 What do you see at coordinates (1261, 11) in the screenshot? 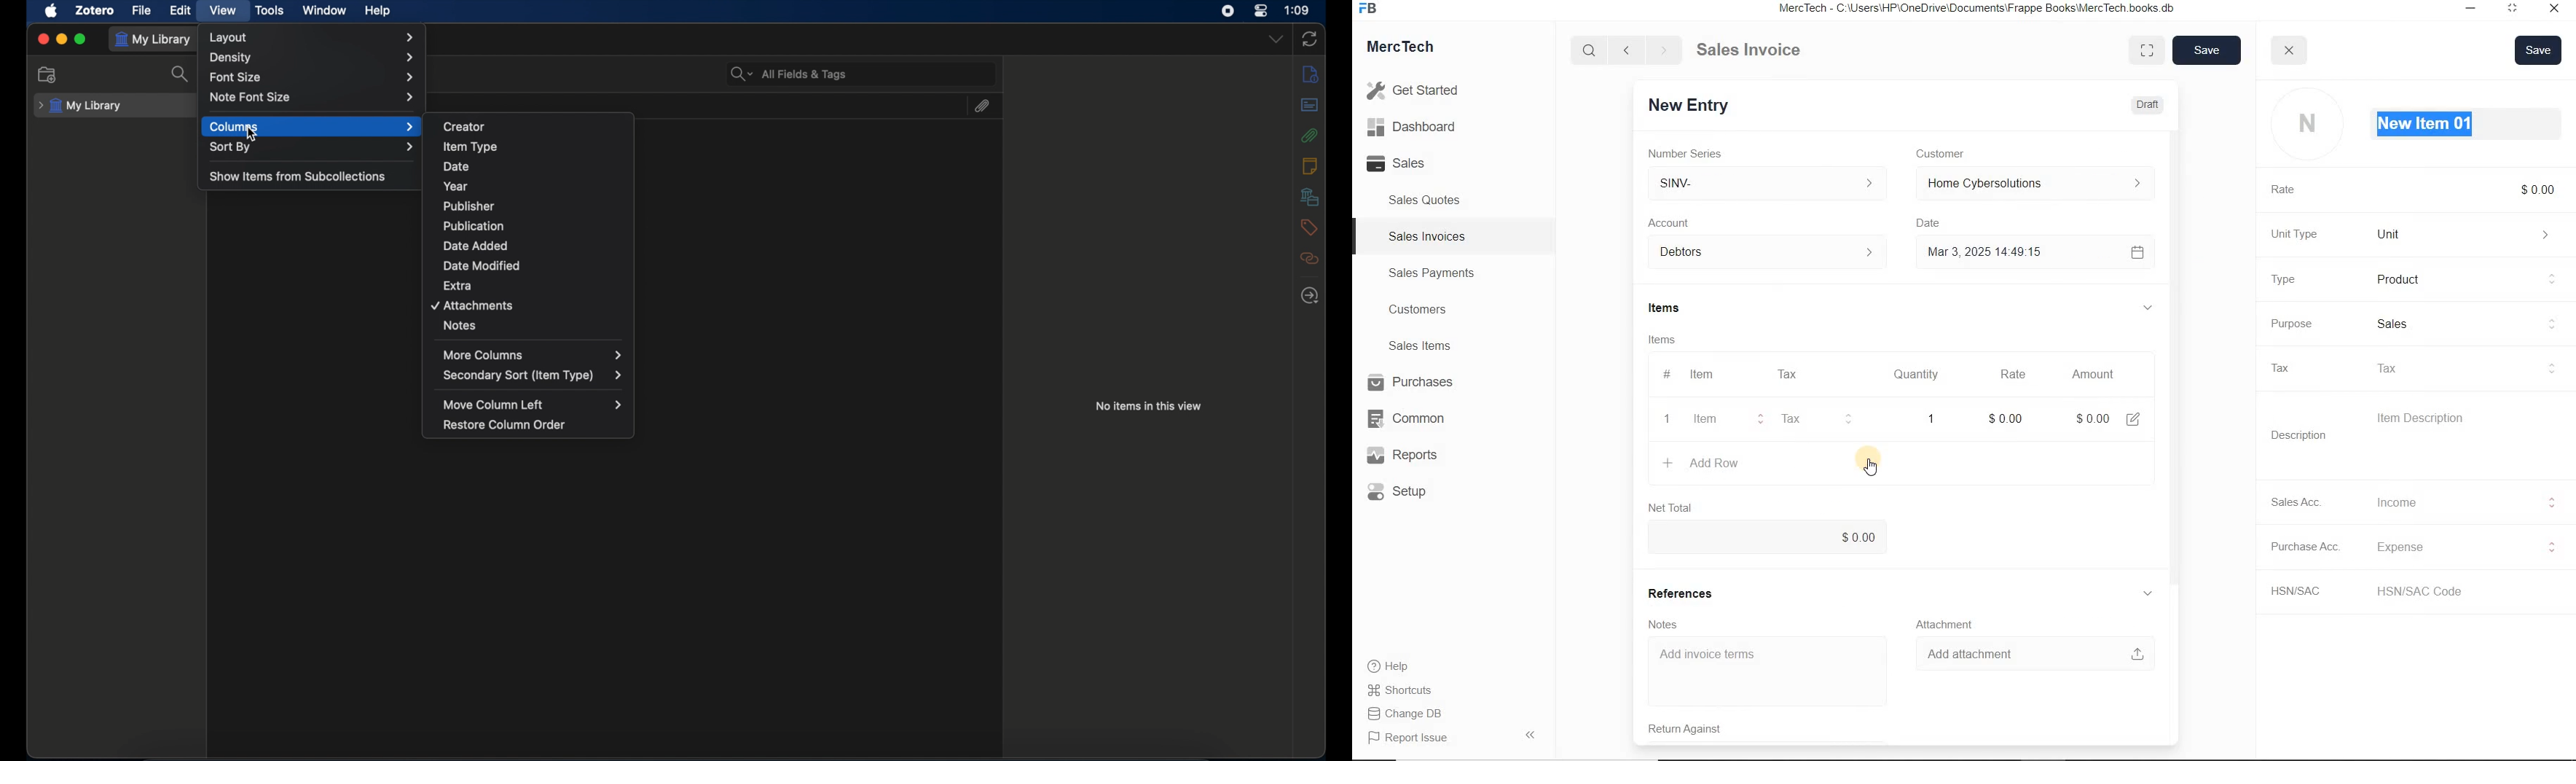
I see `control center` at bounding box center [1261, 11].